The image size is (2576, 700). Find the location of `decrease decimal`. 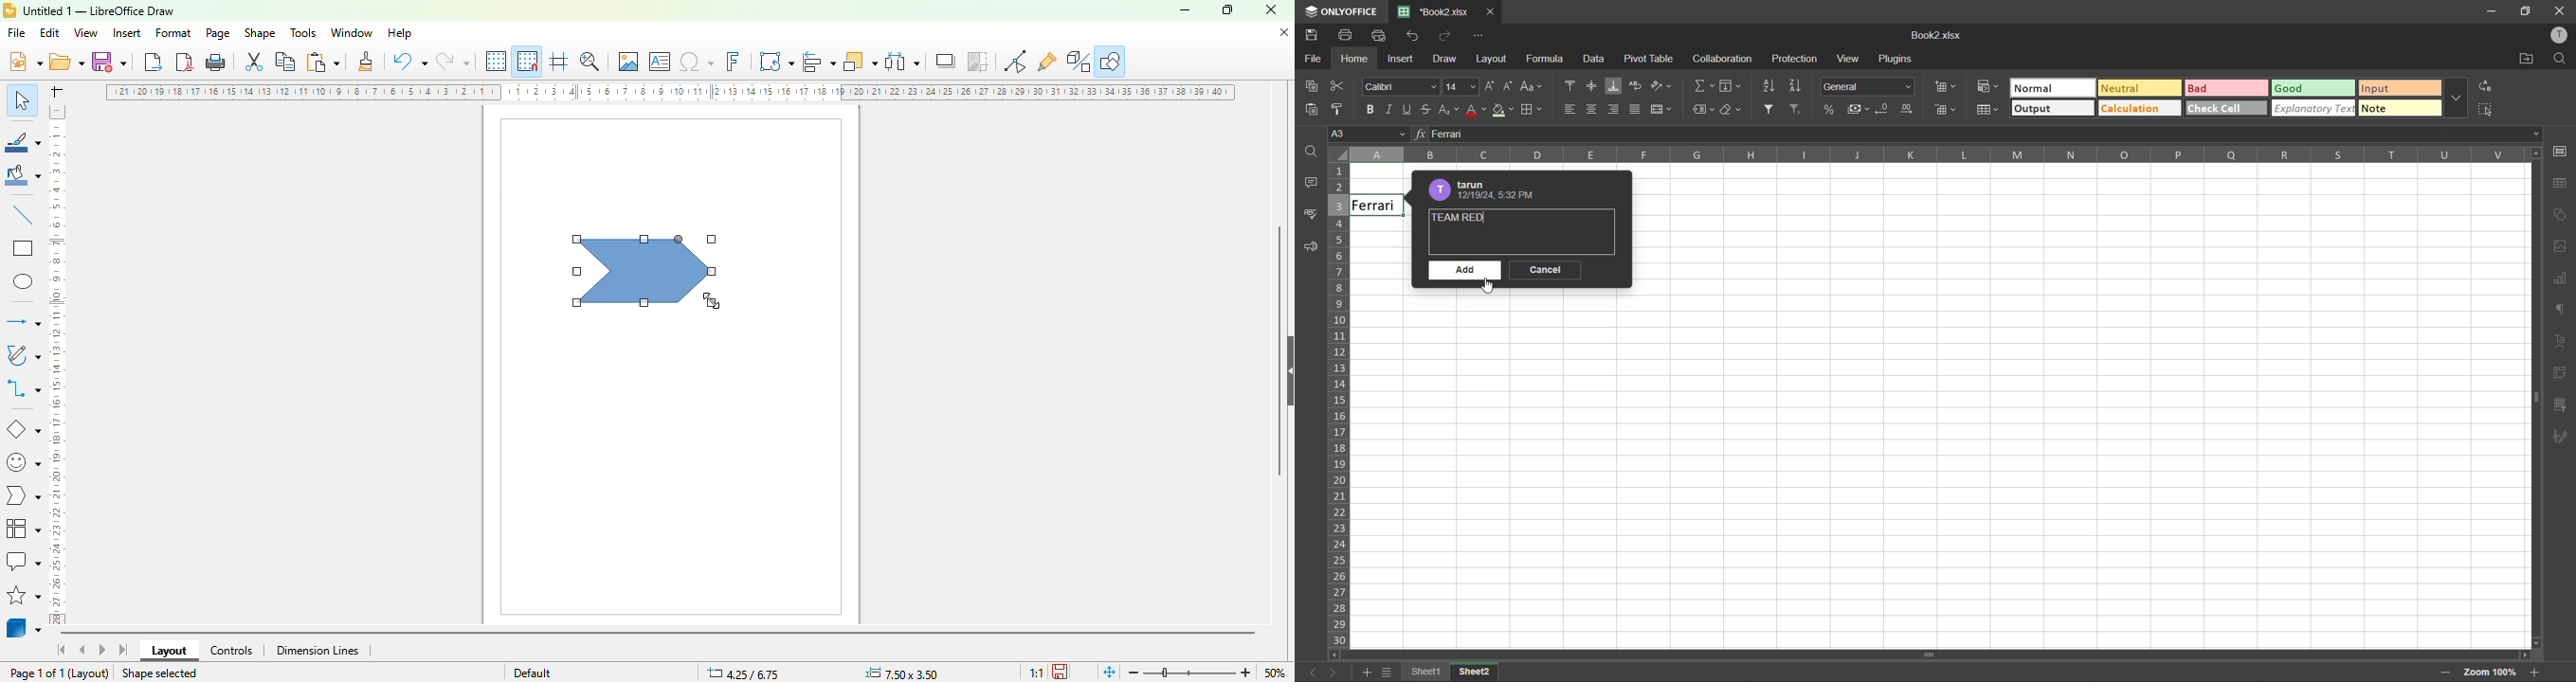

decrease decimal is located at coordinates (1886, 109).